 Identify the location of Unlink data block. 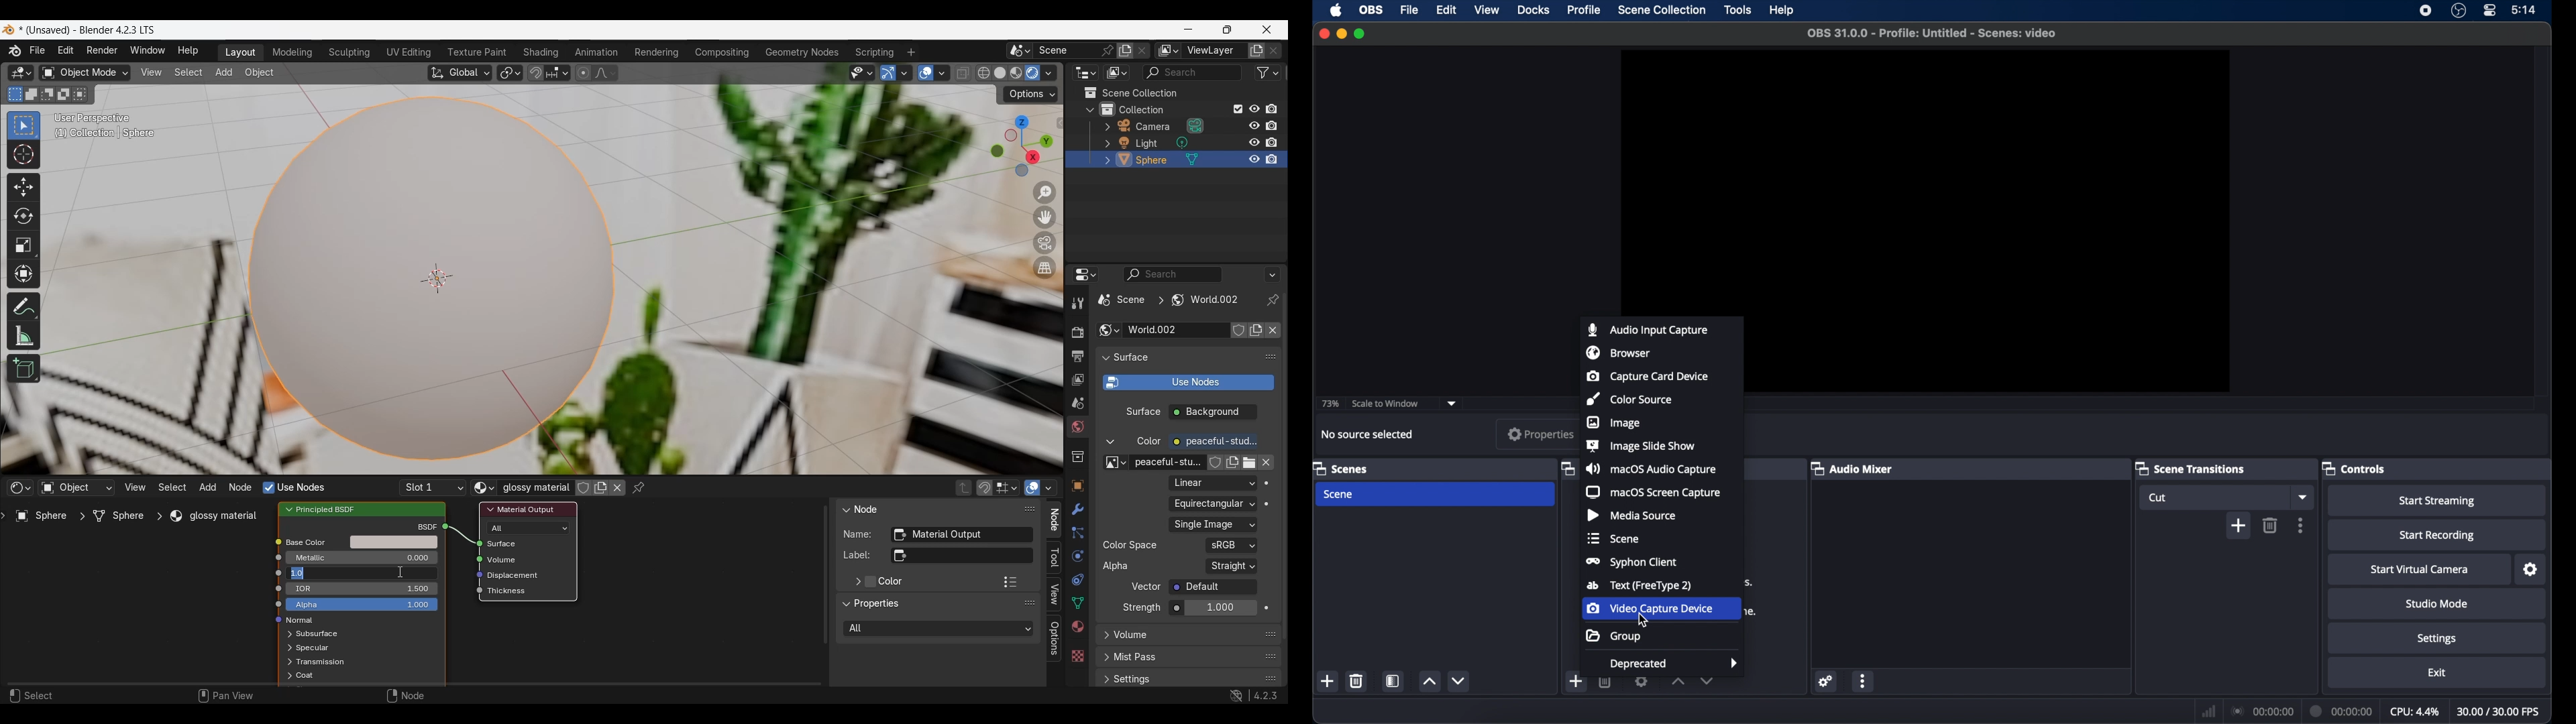
(617, 487).